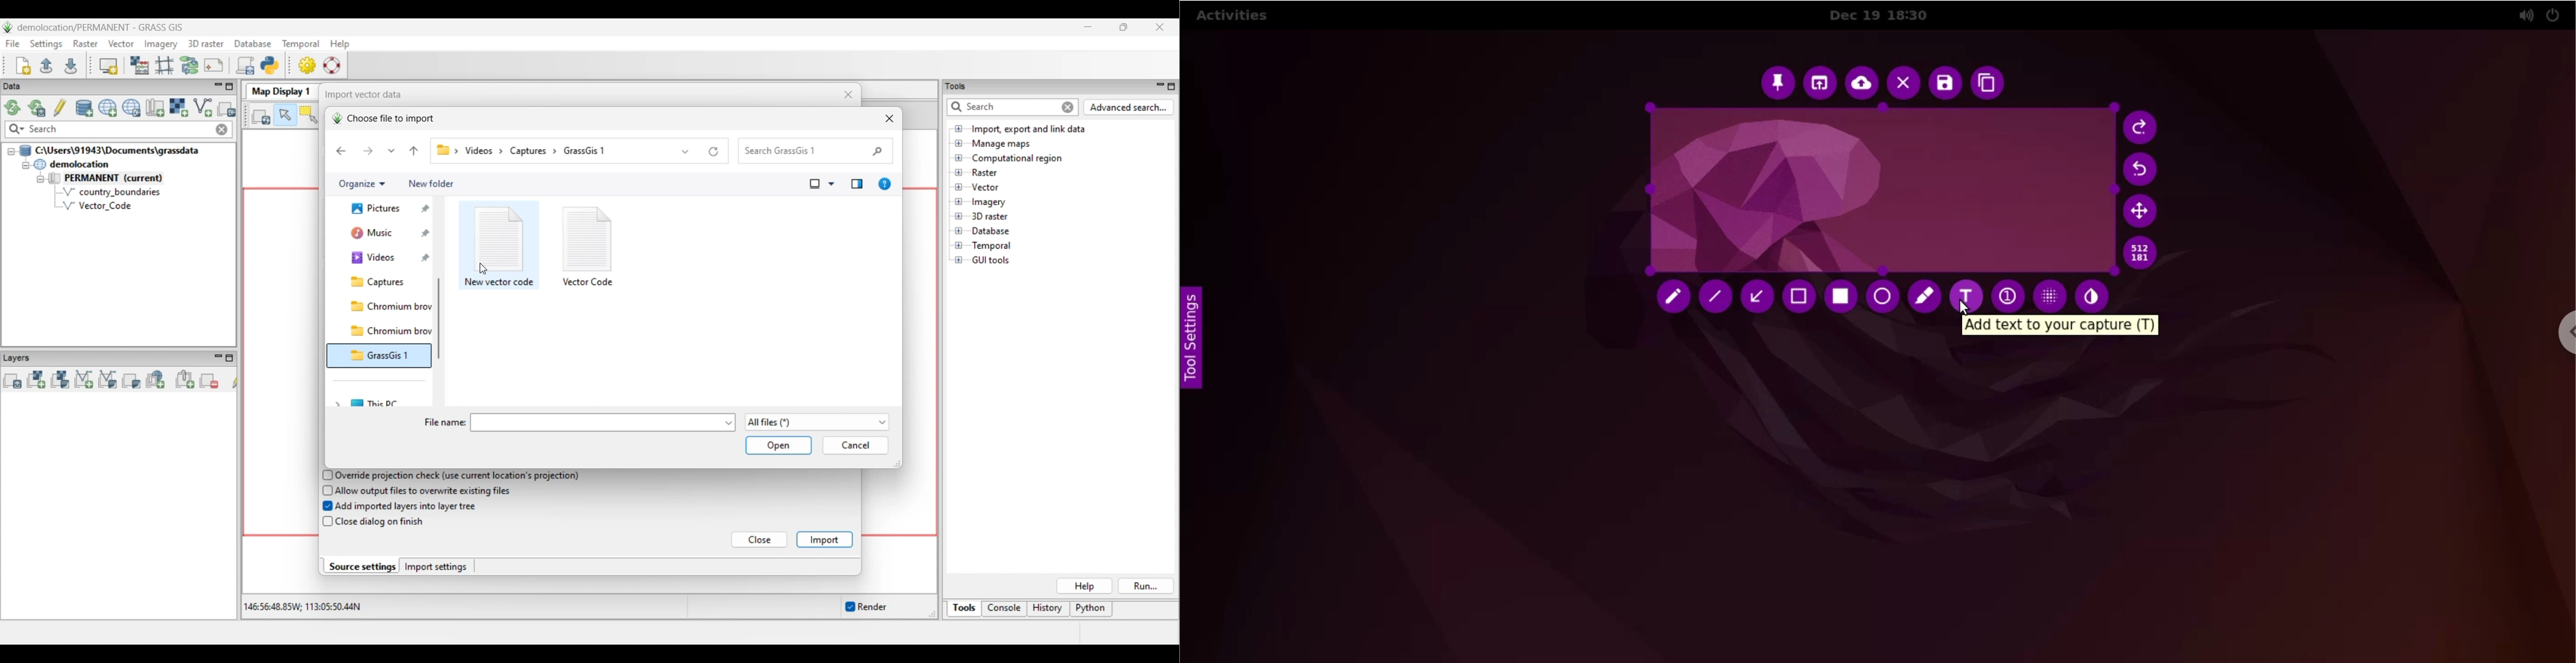 This screenshot has height=672, width=2576. What do you see at coordinates (1859, 84) in the screenshot?
I see `upload` at bounding box center [1859, 84].